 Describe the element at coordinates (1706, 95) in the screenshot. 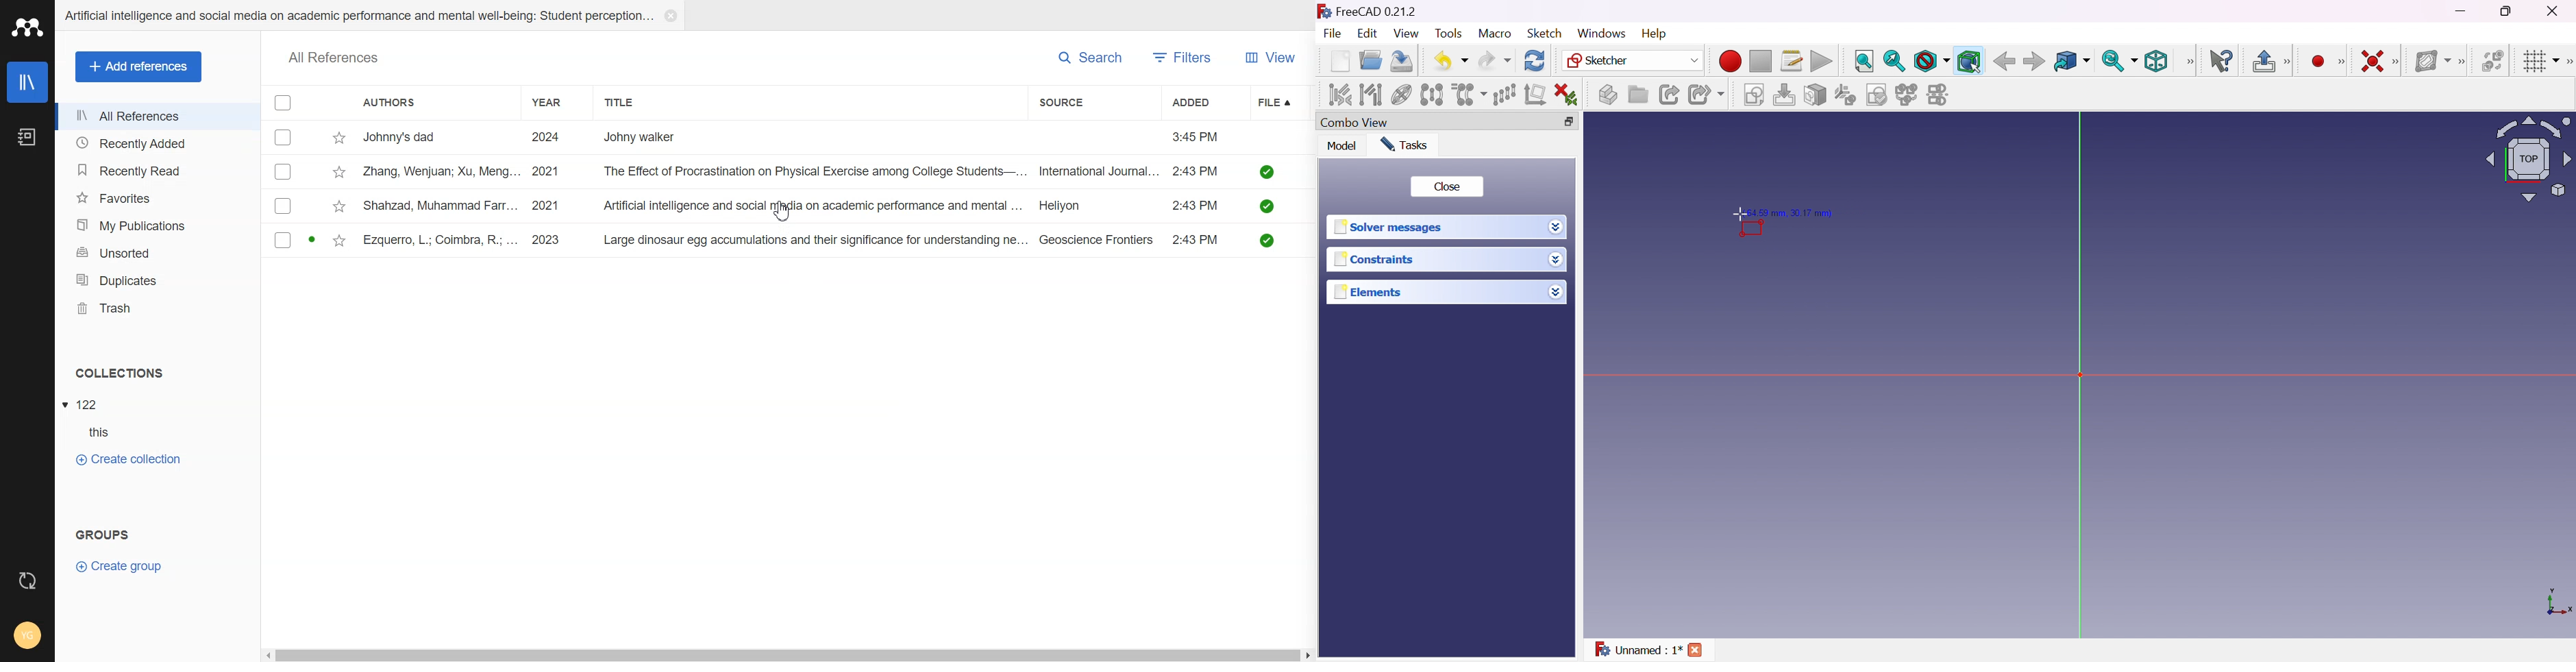

I see `Make sub-link` at that location.